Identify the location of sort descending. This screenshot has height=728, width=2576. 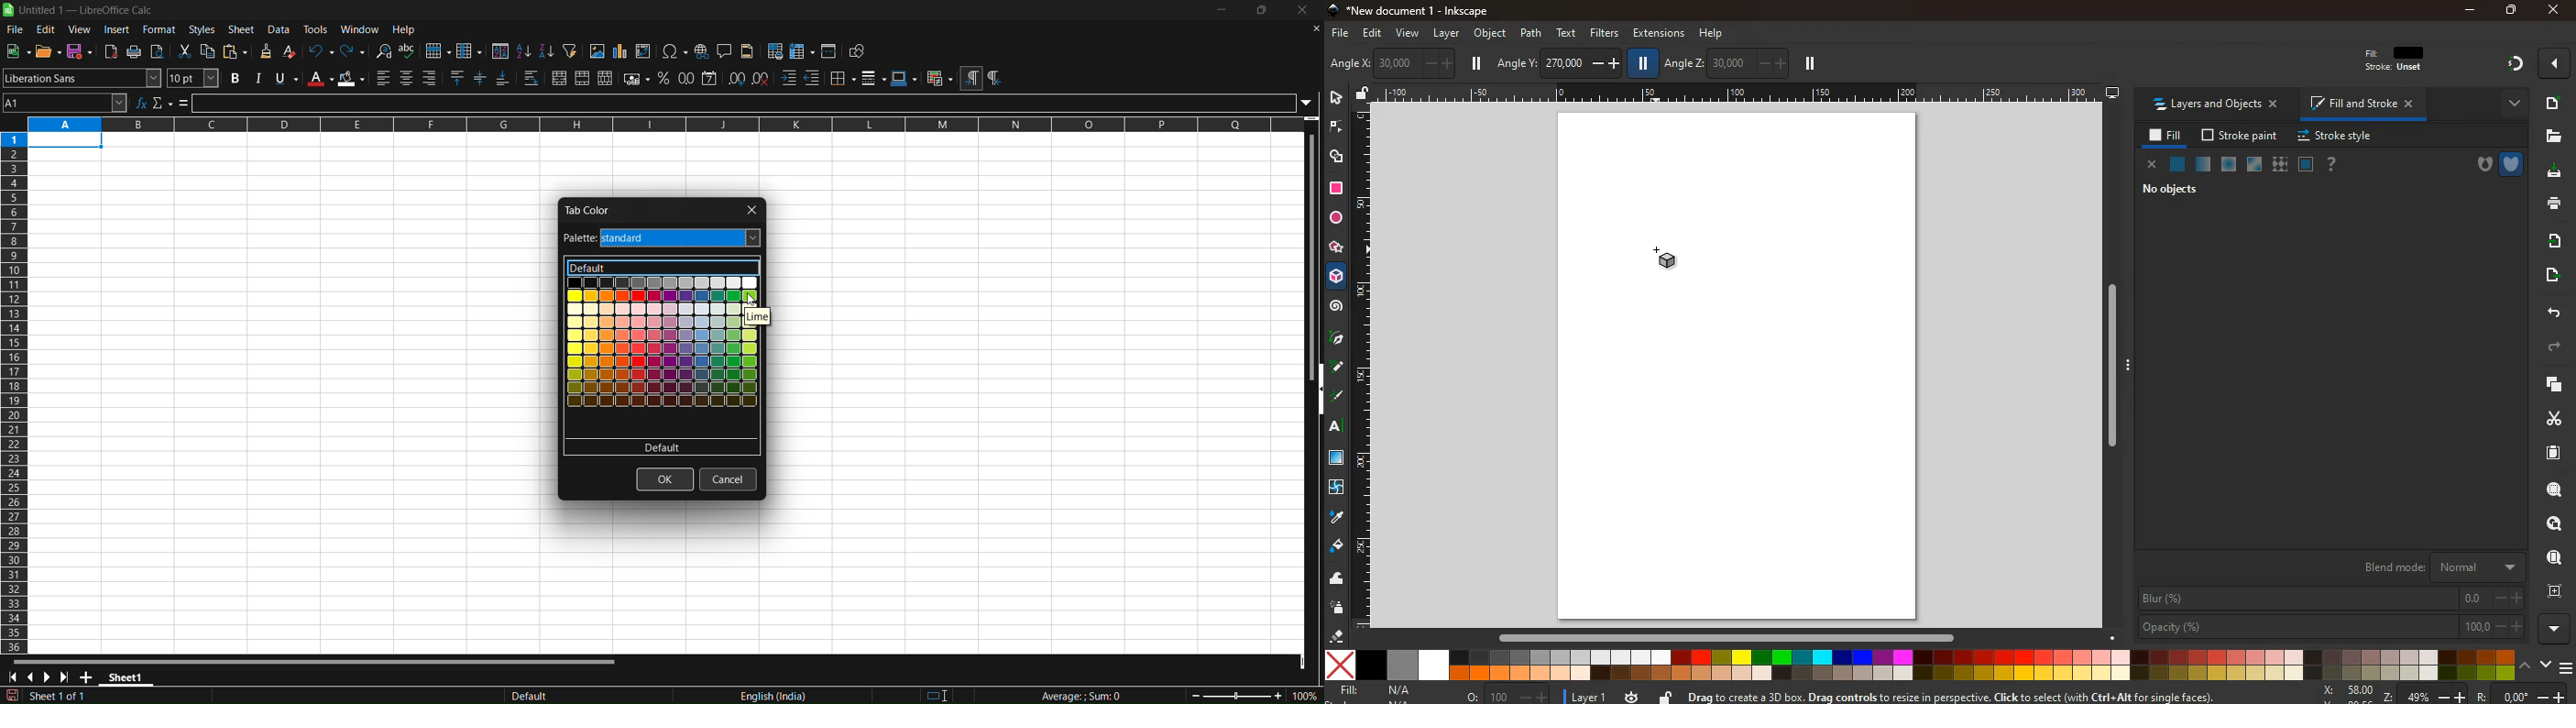
(546, 52).